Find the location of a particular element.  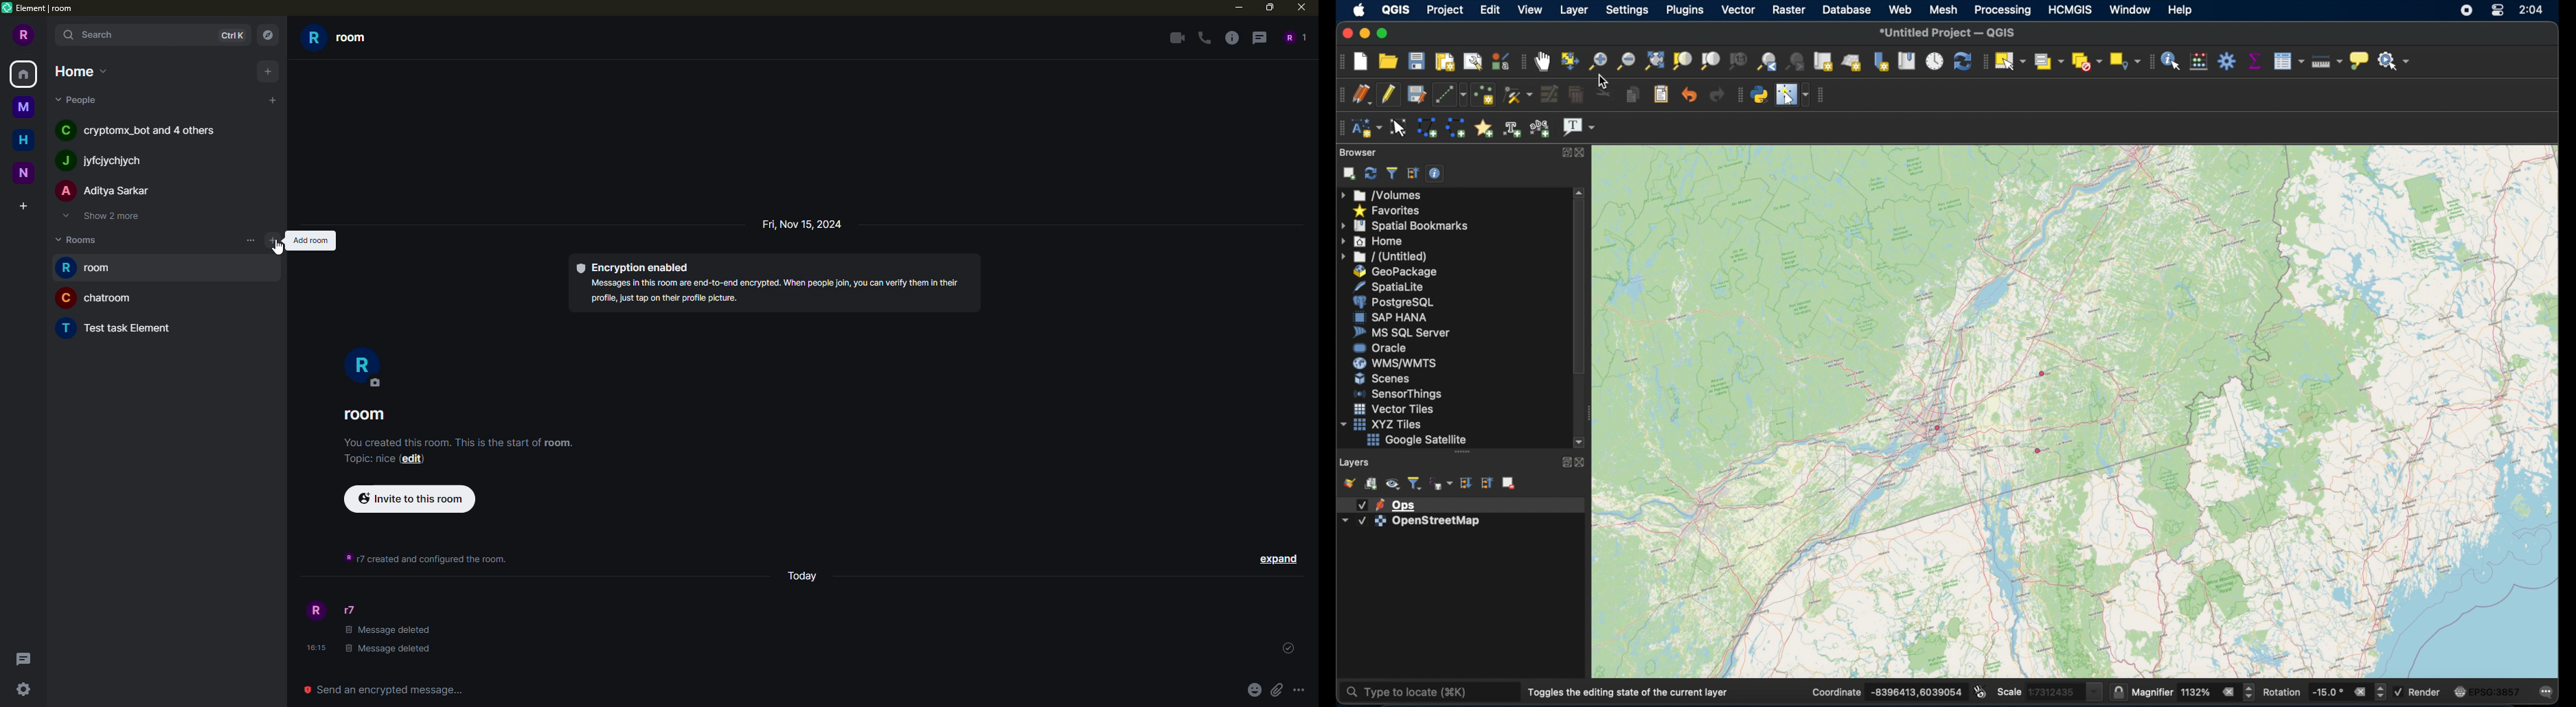

vector tiles is located at coordinates (1391, 408).